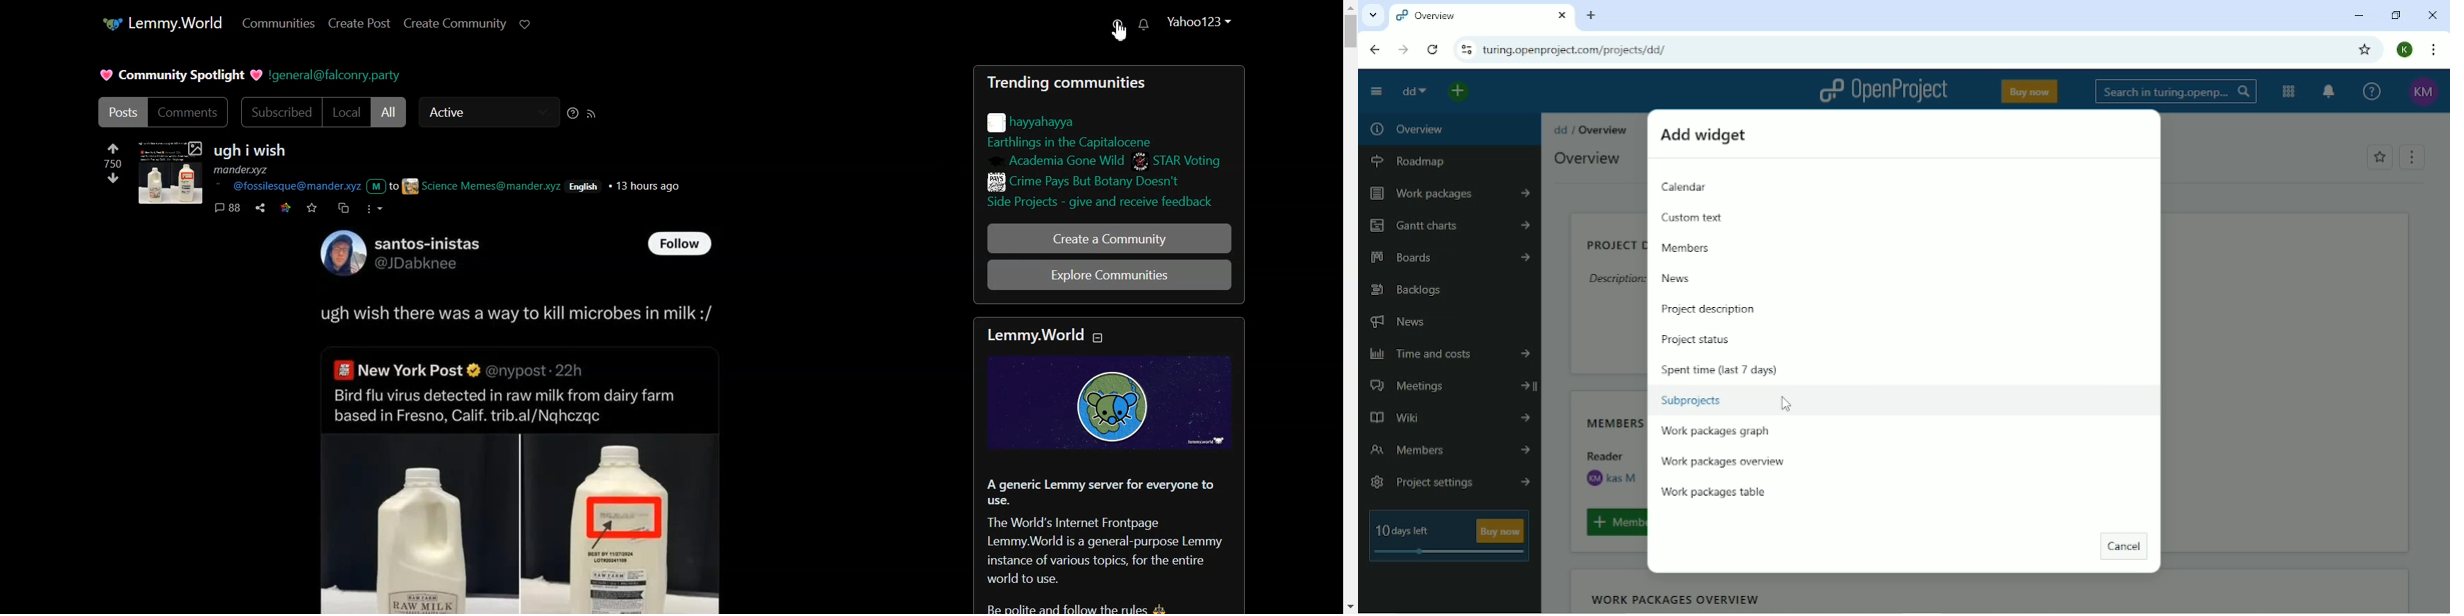  Describe the element at coordinates (2379, 158) in the screenshot. I see `Add to favorites` at that location.